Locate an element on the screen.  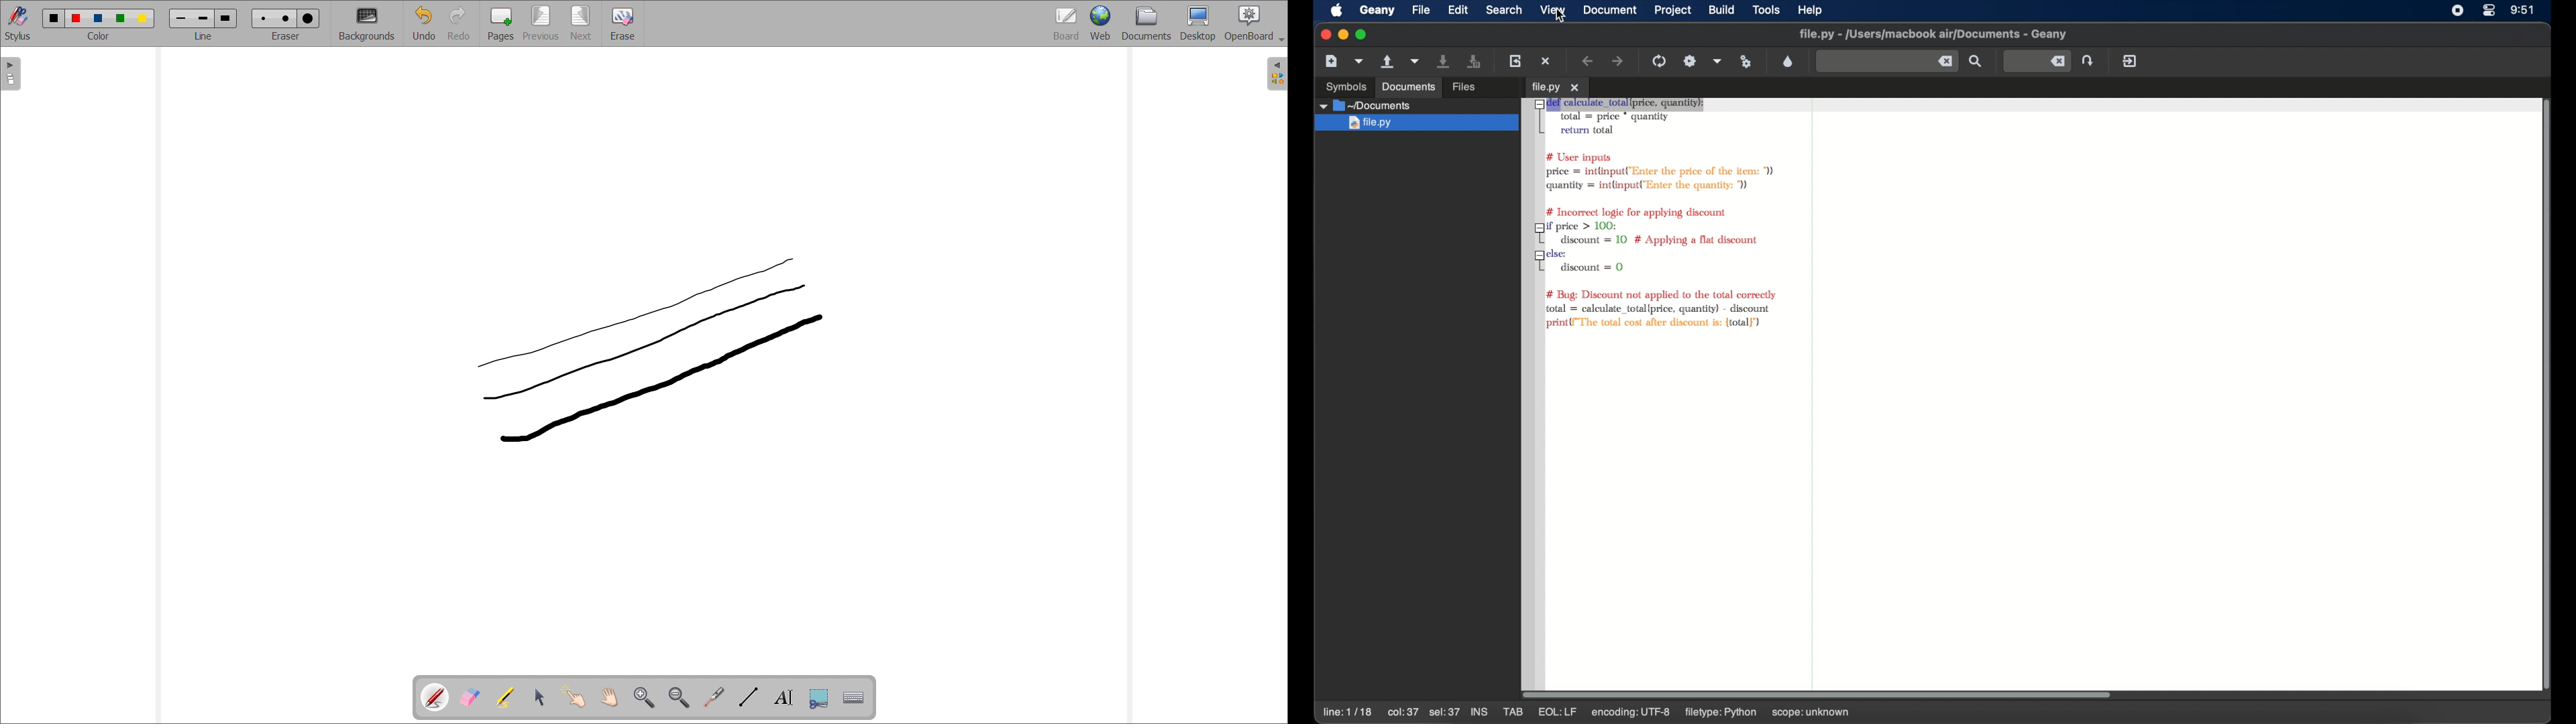
previous page is located at coordinates (541, 23).